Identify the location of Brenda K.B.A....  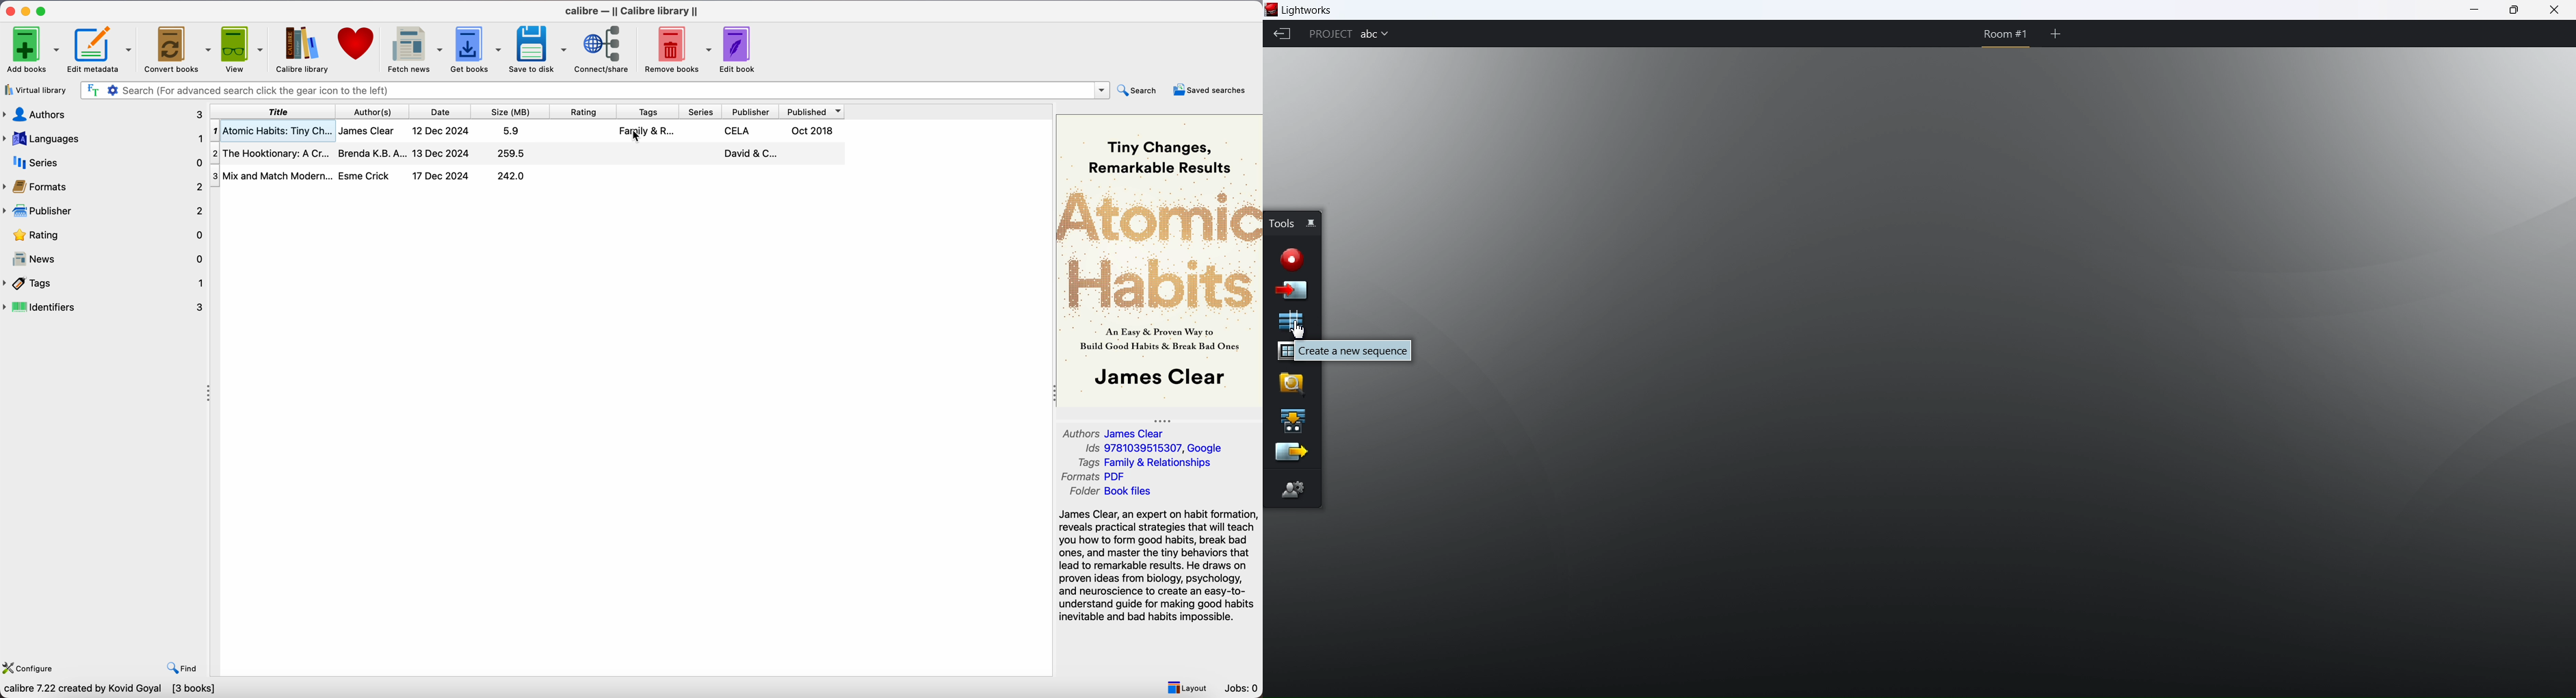
(371, 152).